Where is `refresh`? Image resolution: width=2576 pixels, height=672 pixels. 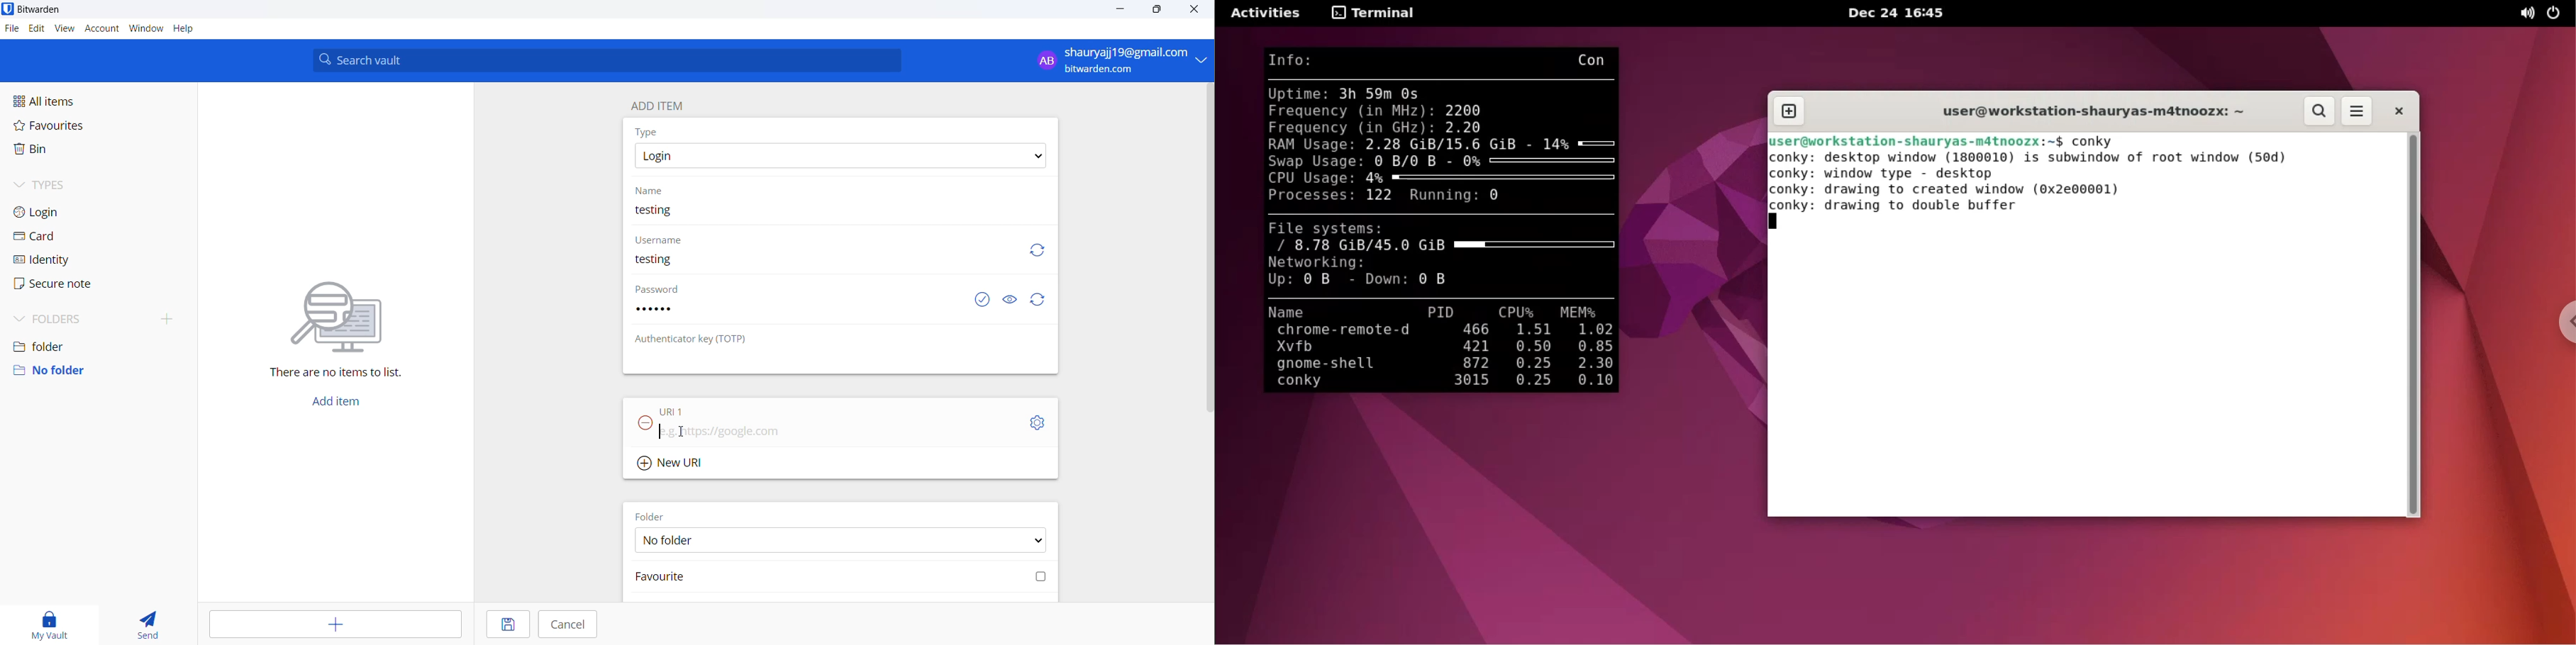
refresh is located at coordinates (1038, 300).